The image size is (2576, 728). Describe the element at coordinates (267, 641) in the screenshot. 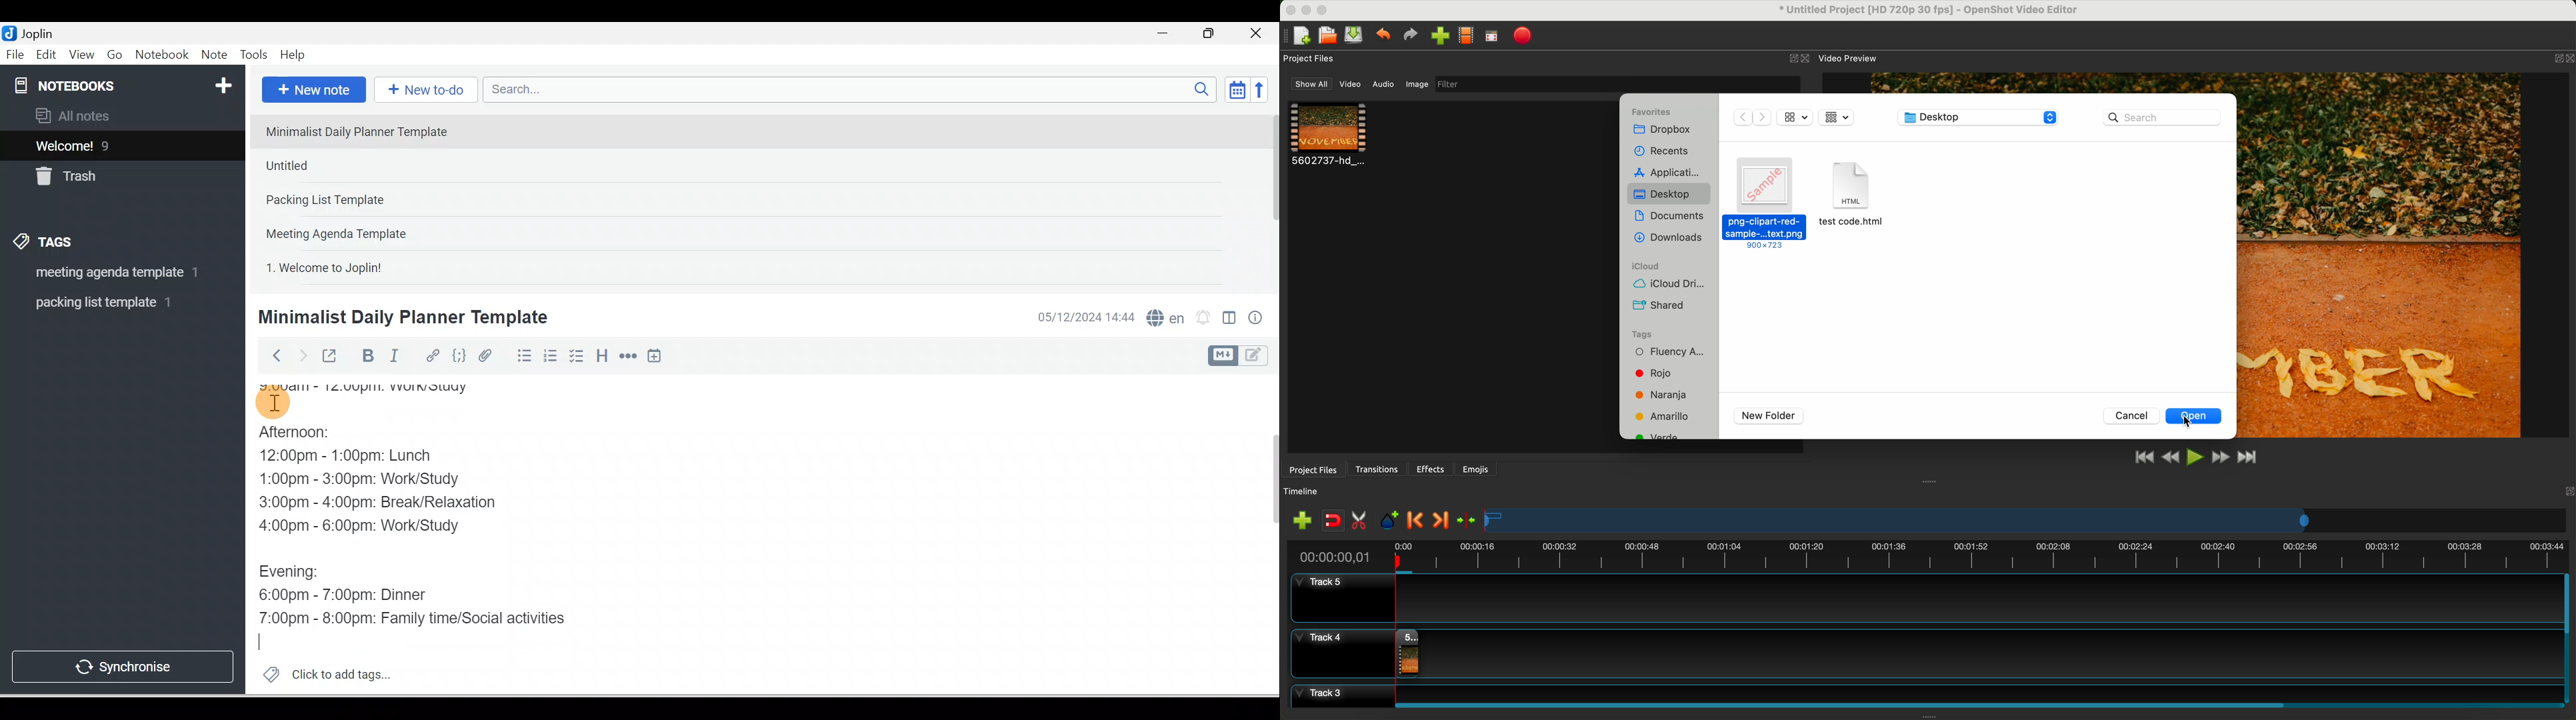

I see `Cursor` at that location.